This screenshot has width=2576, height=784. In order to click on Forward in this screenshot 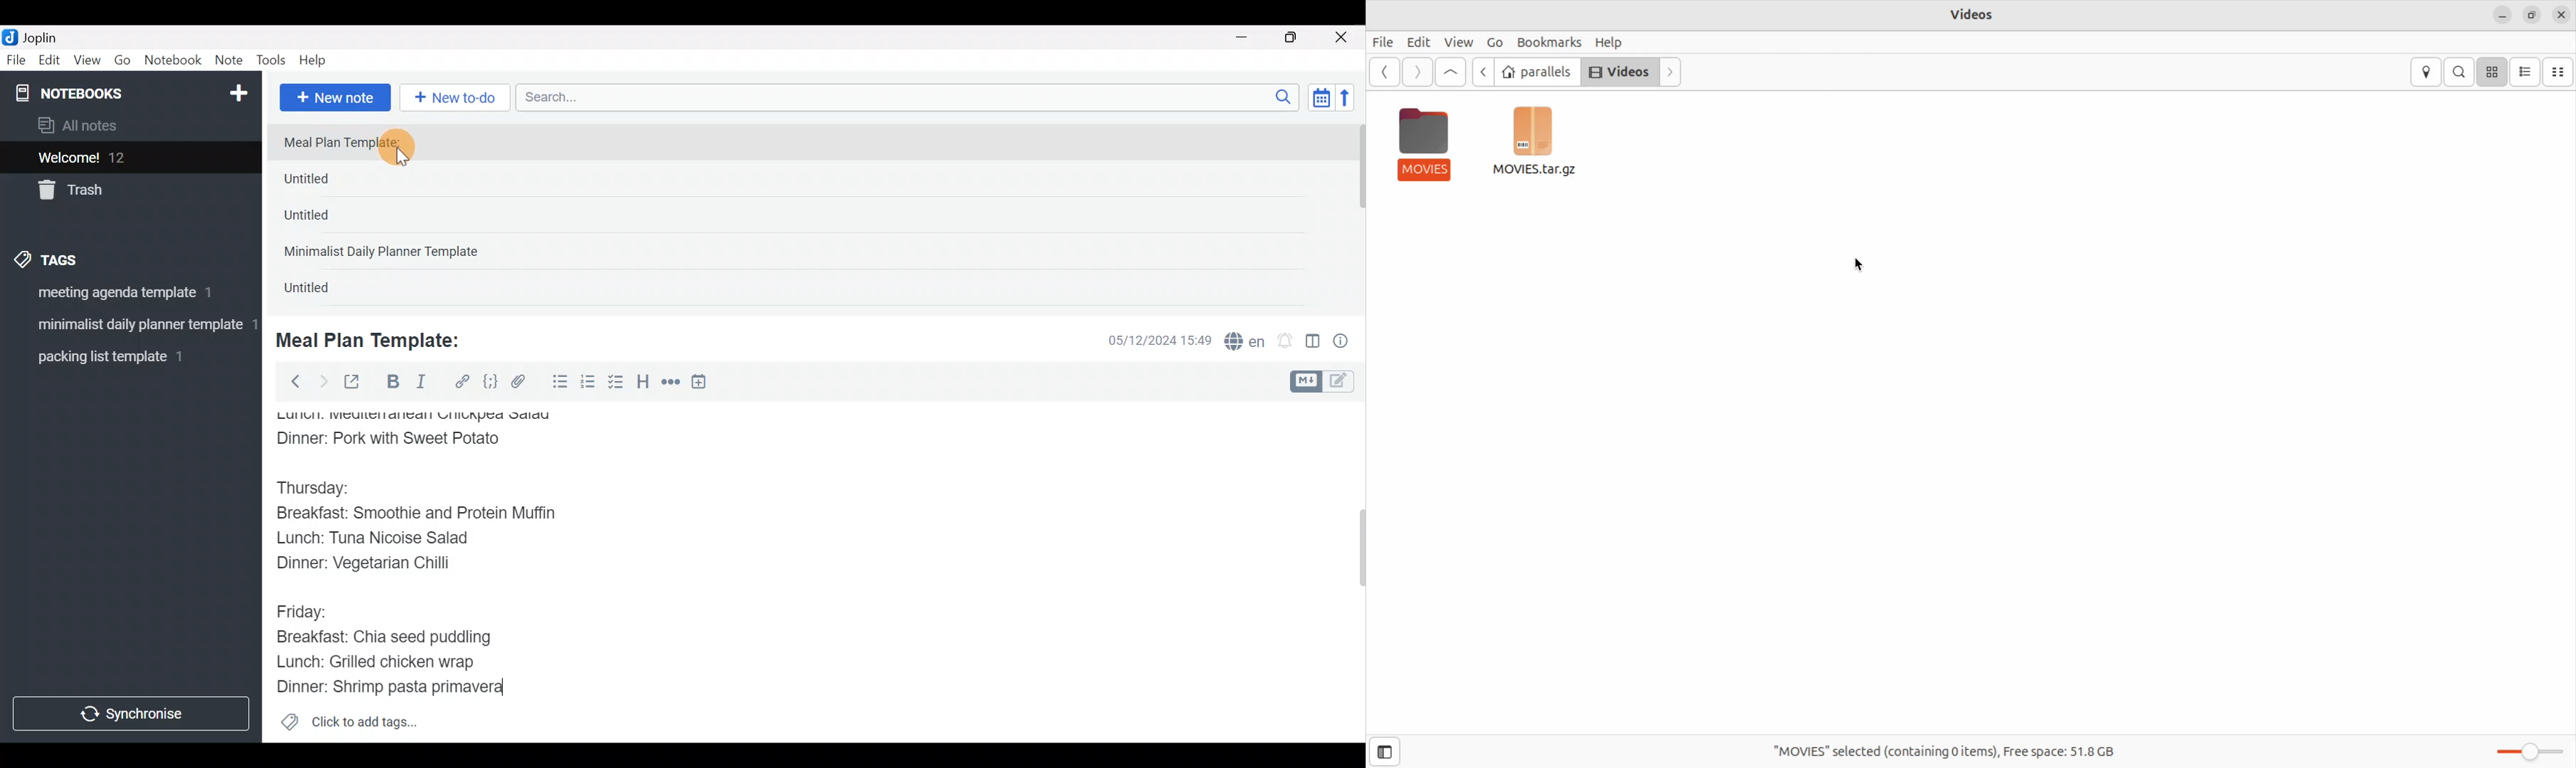, I will do `click(323, 381)`.